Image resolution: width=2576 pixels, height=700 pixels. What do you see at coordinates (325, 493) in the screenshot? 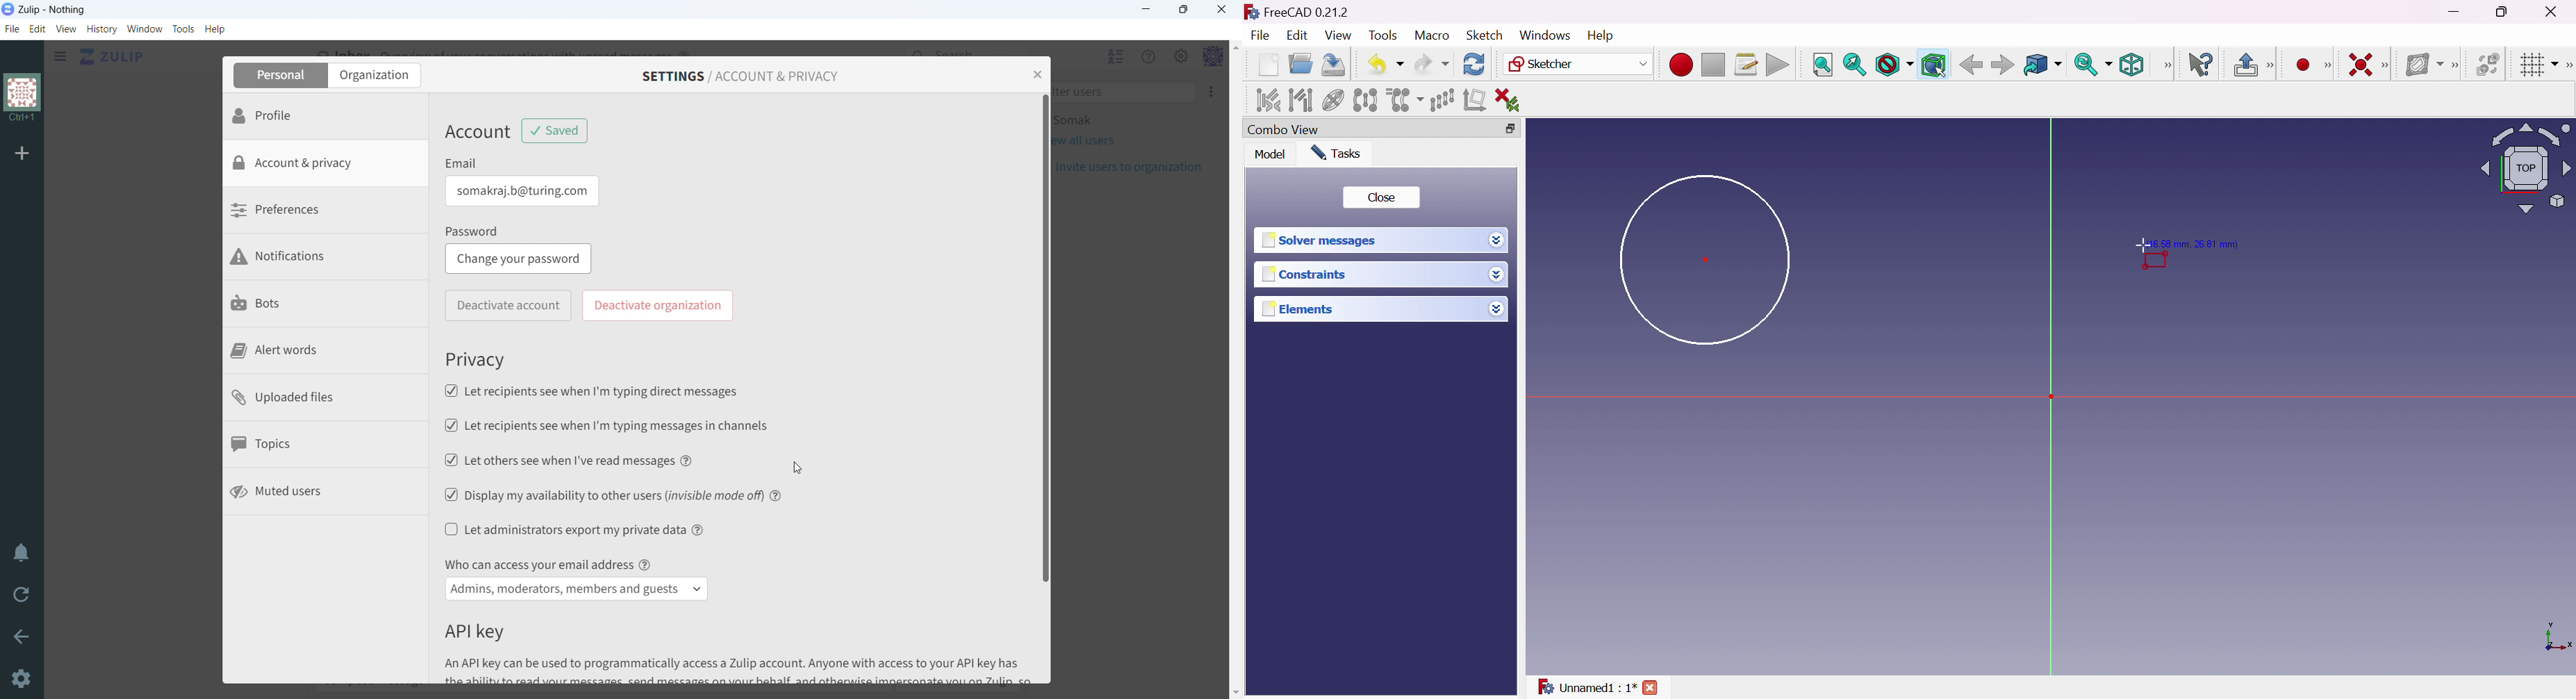
I see `muted users` at bounding box center [325, 493].